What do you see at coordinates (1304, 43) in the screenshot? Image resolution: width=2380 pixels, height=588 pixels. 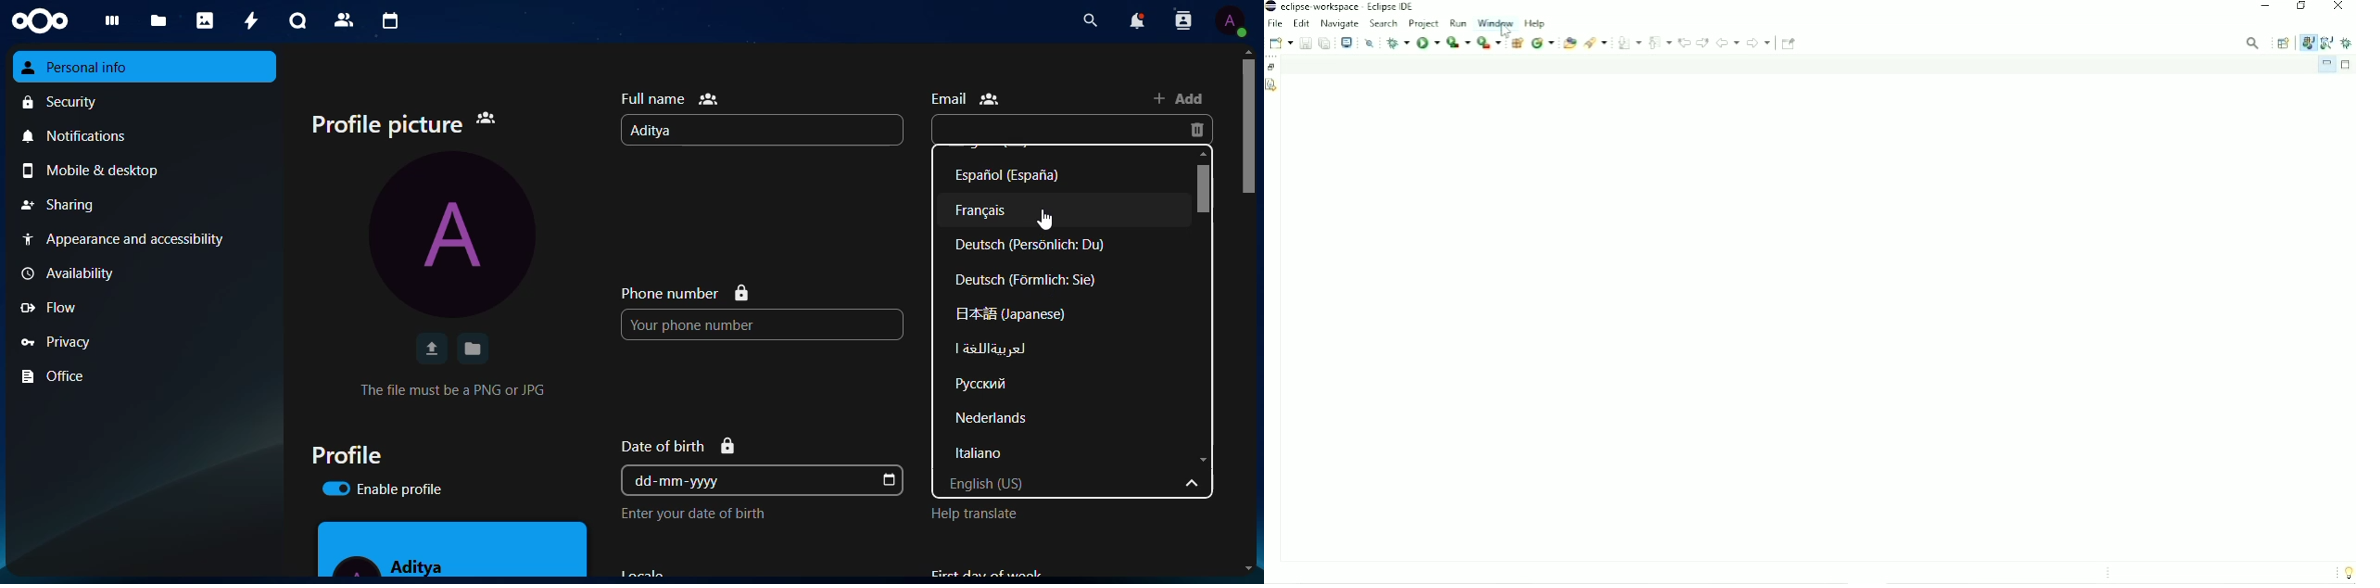 I see `Save` at bounding box center [1304, 43].